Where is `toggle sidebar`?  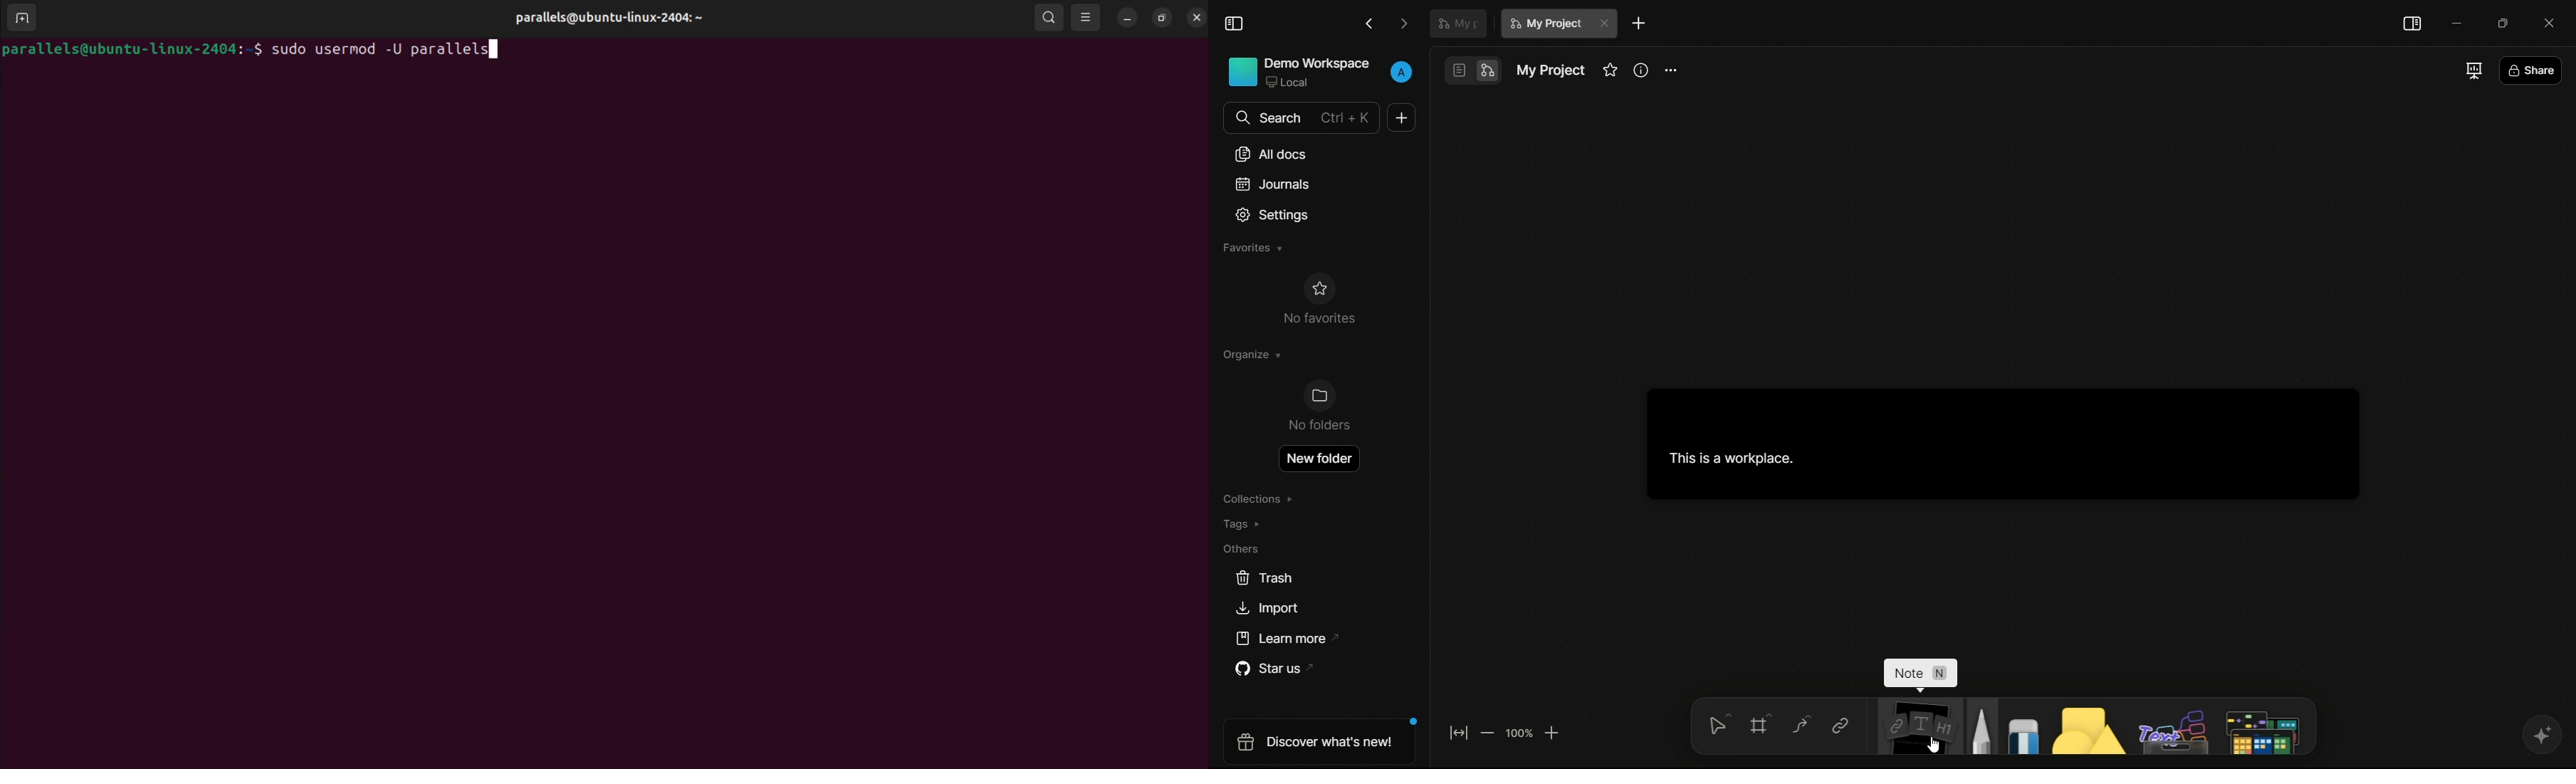 toggle sidebar is located at coordinates (2413, 24).